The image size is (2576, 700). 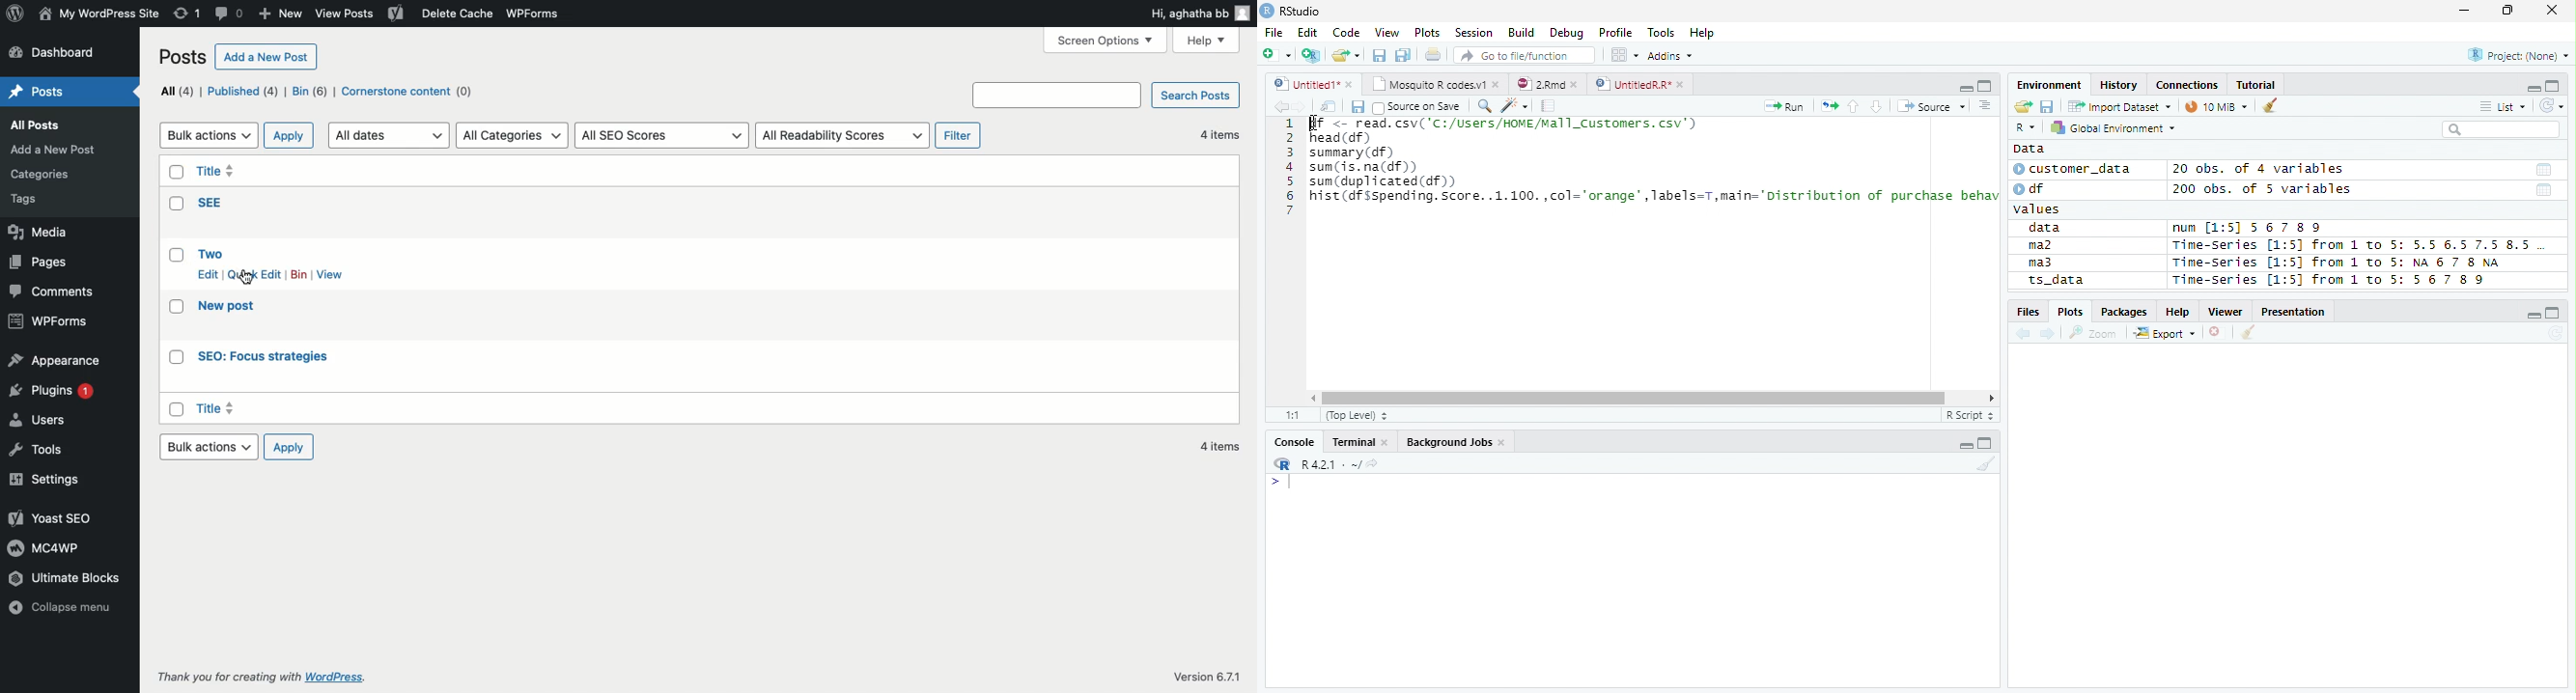 What do you see at coordinates (2039, 209) in the screenshot?
I see `values` at bounding box center [2039, 209].